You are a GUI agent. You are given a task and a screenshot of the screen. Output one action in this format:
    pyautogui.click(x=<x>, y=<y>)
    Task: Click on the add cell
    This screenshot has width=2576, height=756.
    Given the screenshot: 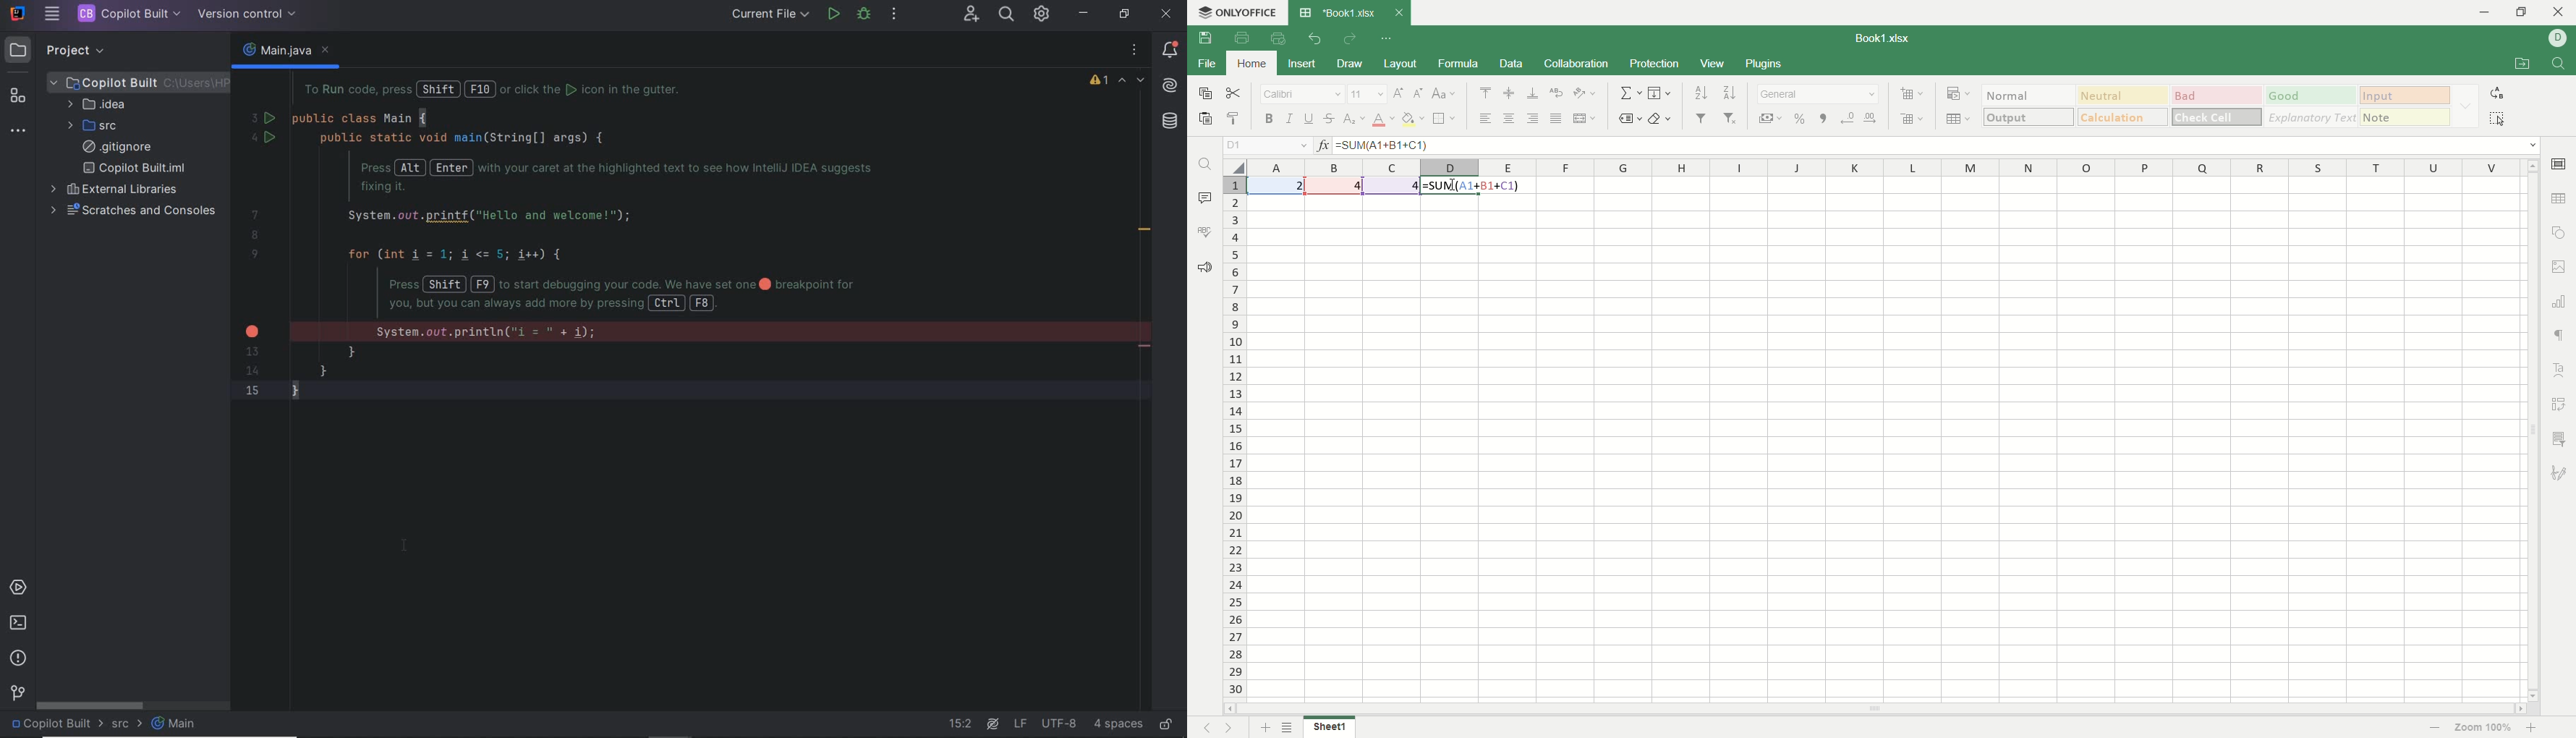 What is the action you would take?
    pyautogui.click(x=1910, y=94)
    